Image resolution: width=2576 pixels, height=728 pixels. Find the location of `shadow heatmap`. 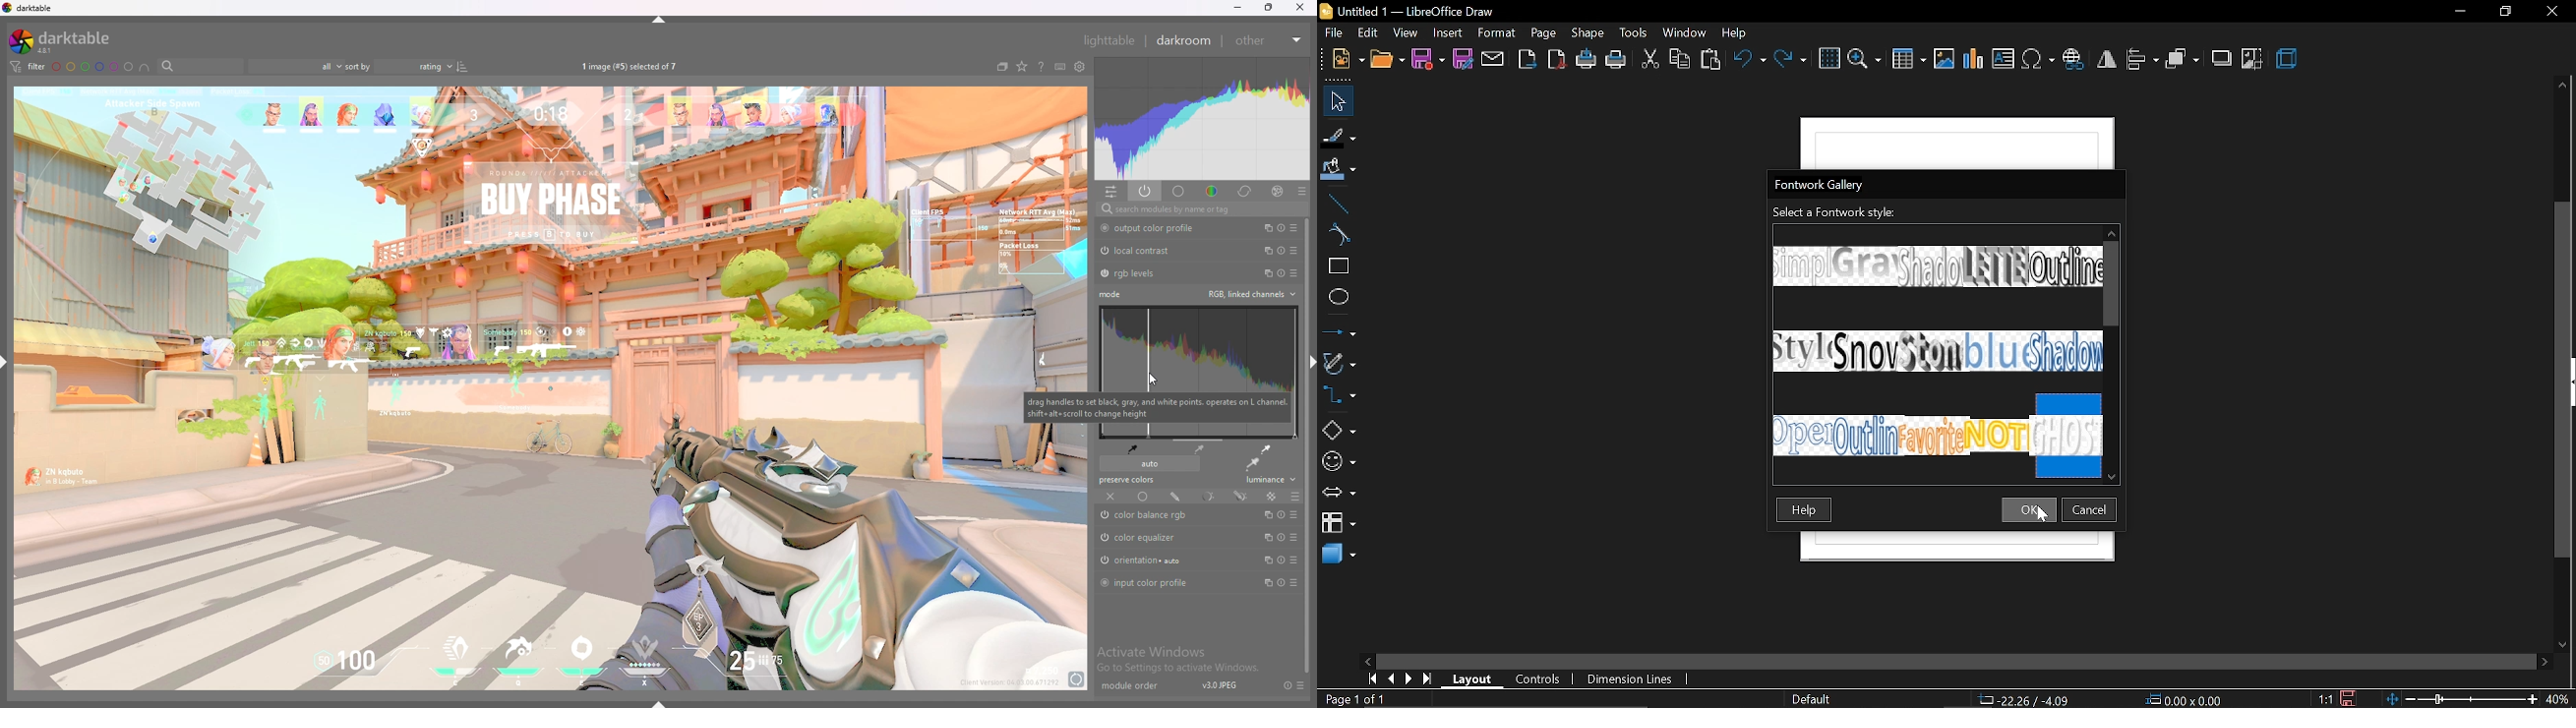

shadow heatmap is located at coordinates (1200, 334).